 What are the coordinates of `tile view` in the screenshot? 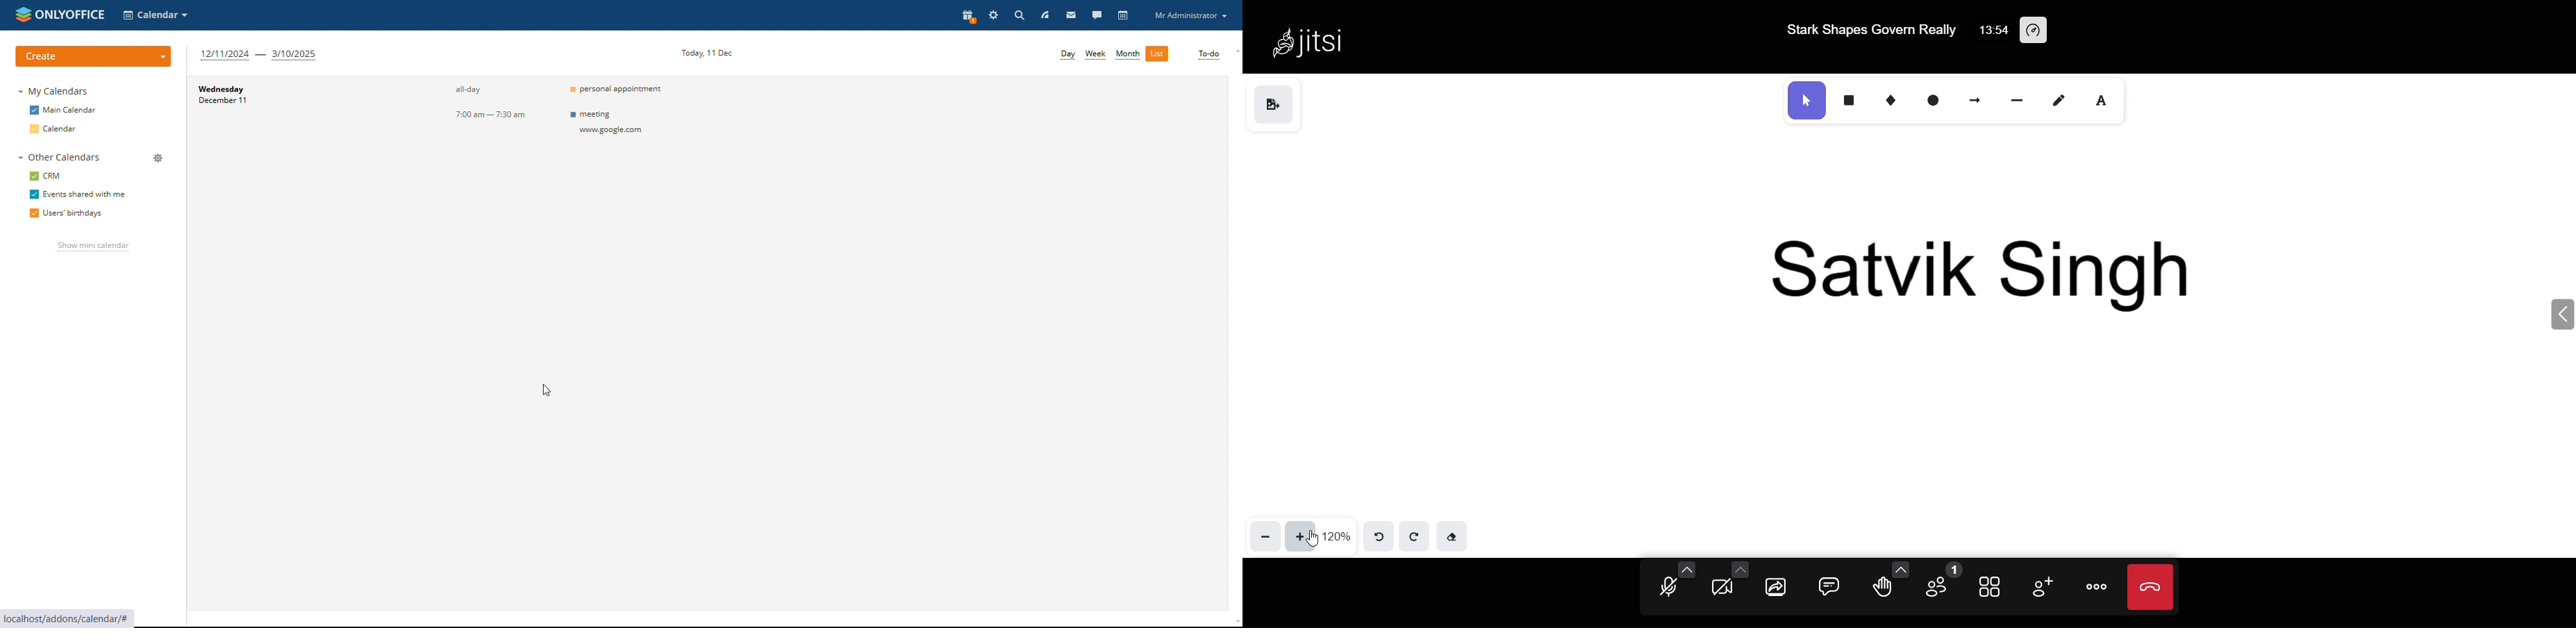 It's located at (1992, 586).